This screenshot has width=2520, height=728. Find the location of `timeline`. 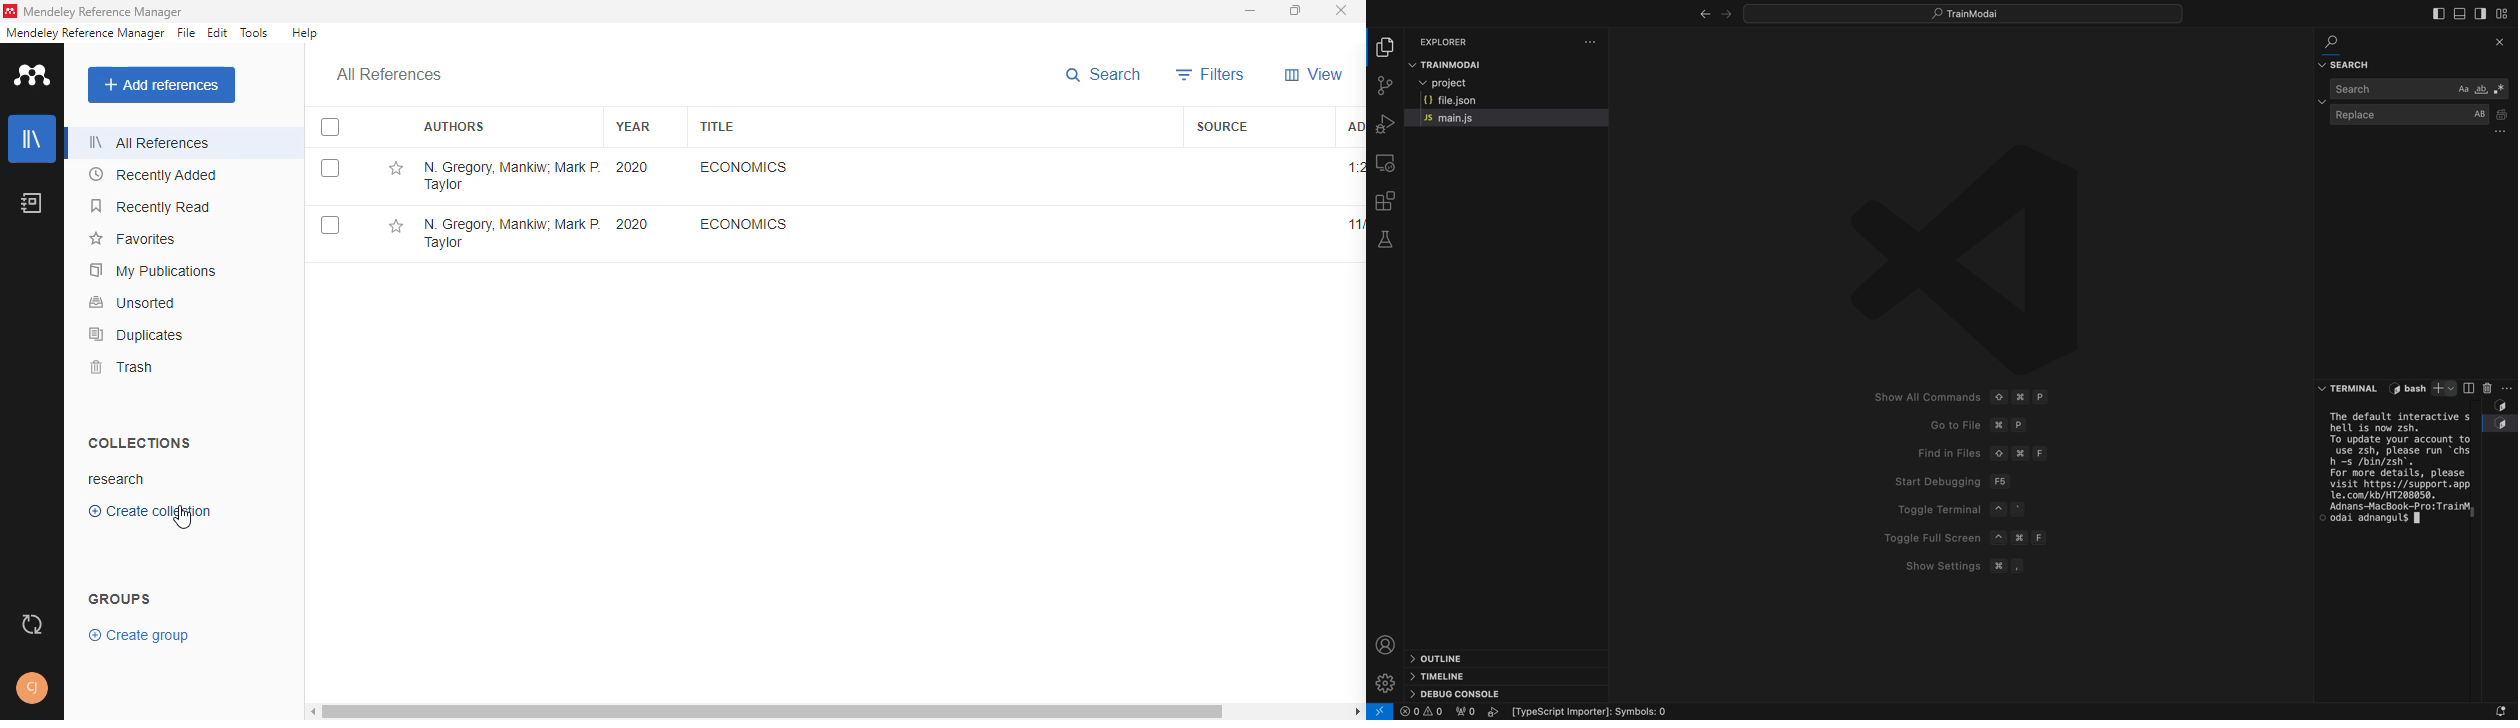

timeline is located at coordinates (1451, 674).